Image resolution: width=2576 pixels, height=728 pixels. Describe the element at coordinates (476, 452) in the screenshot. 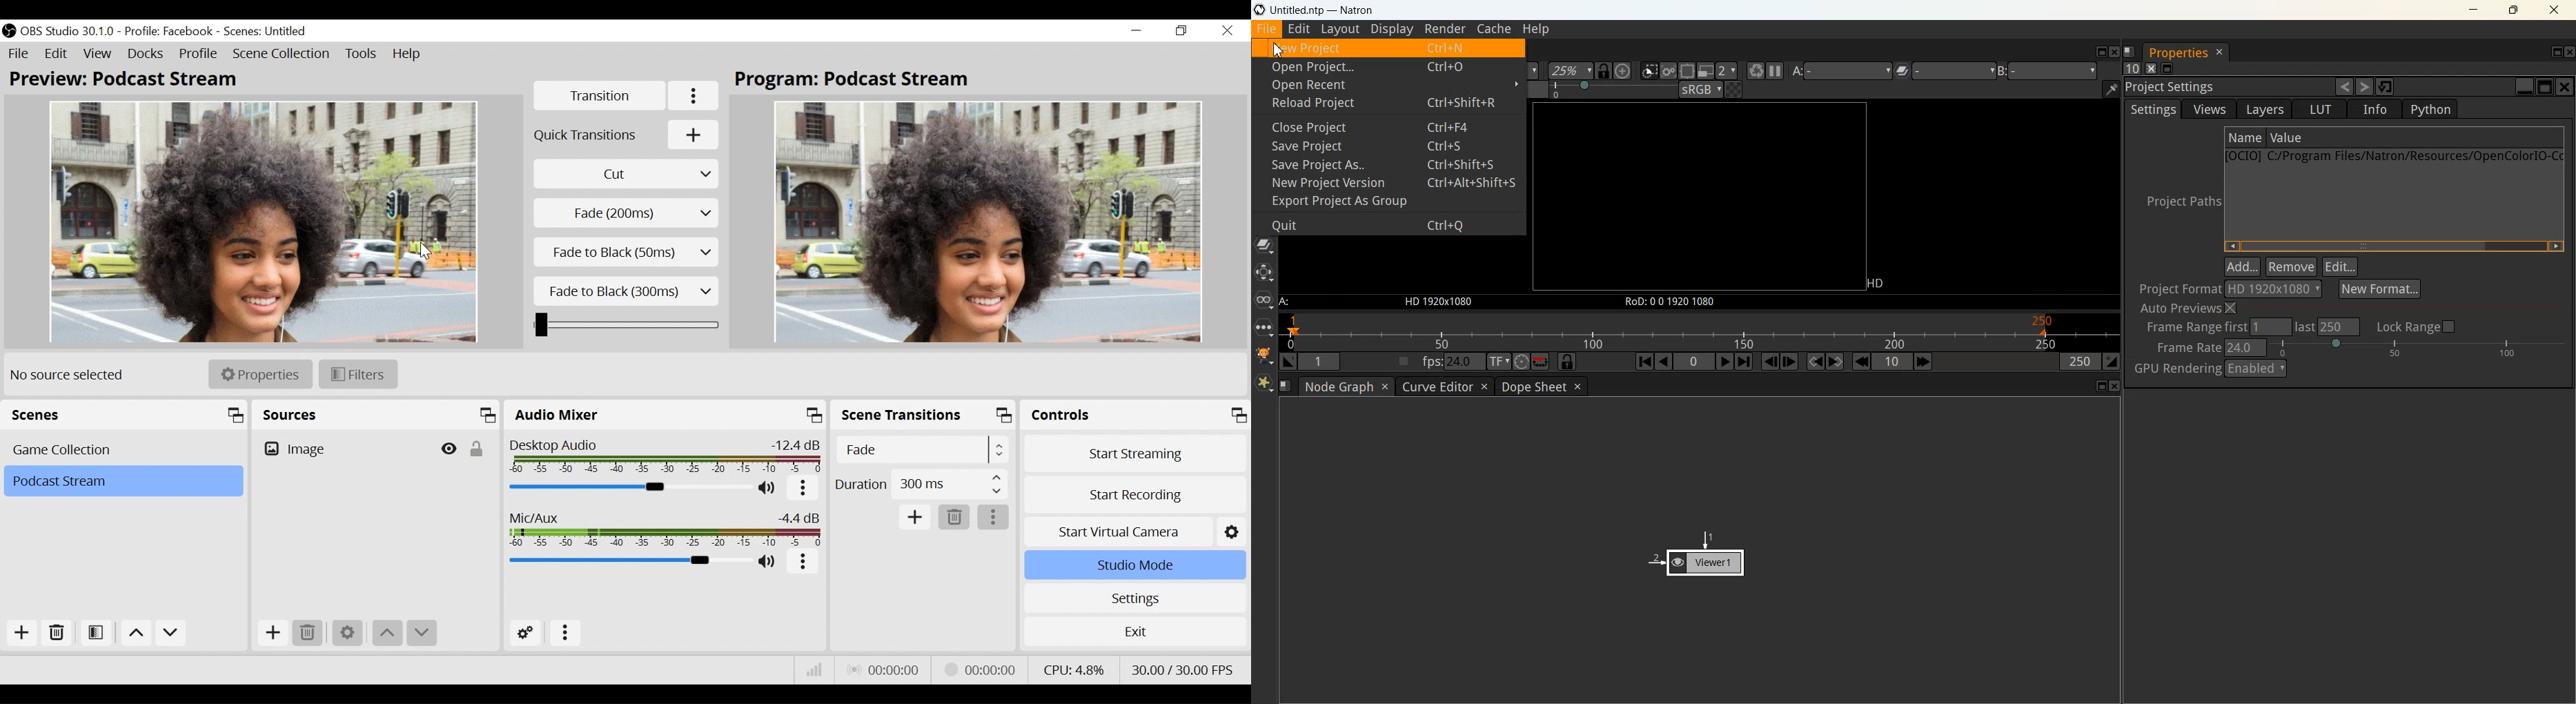

I see `(un)lock` at that location.